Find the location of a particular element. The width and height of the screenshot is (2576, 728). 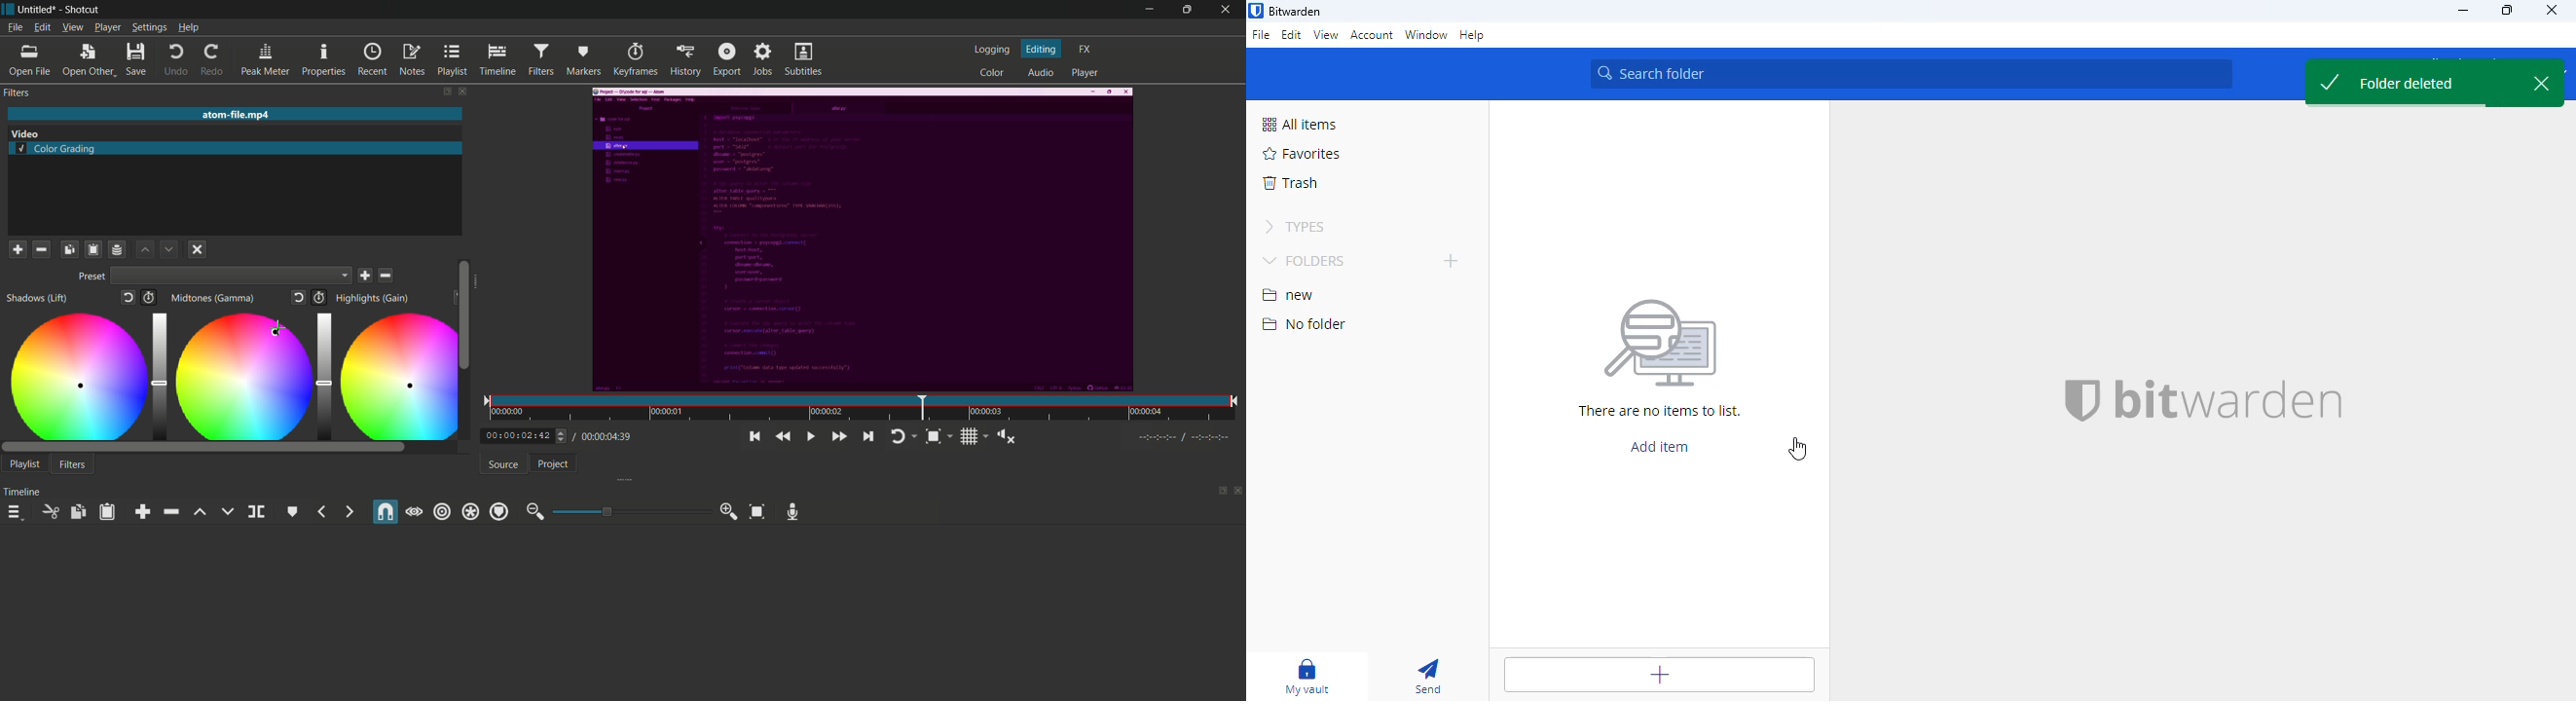

close app is located at coordinates (1227, 10).